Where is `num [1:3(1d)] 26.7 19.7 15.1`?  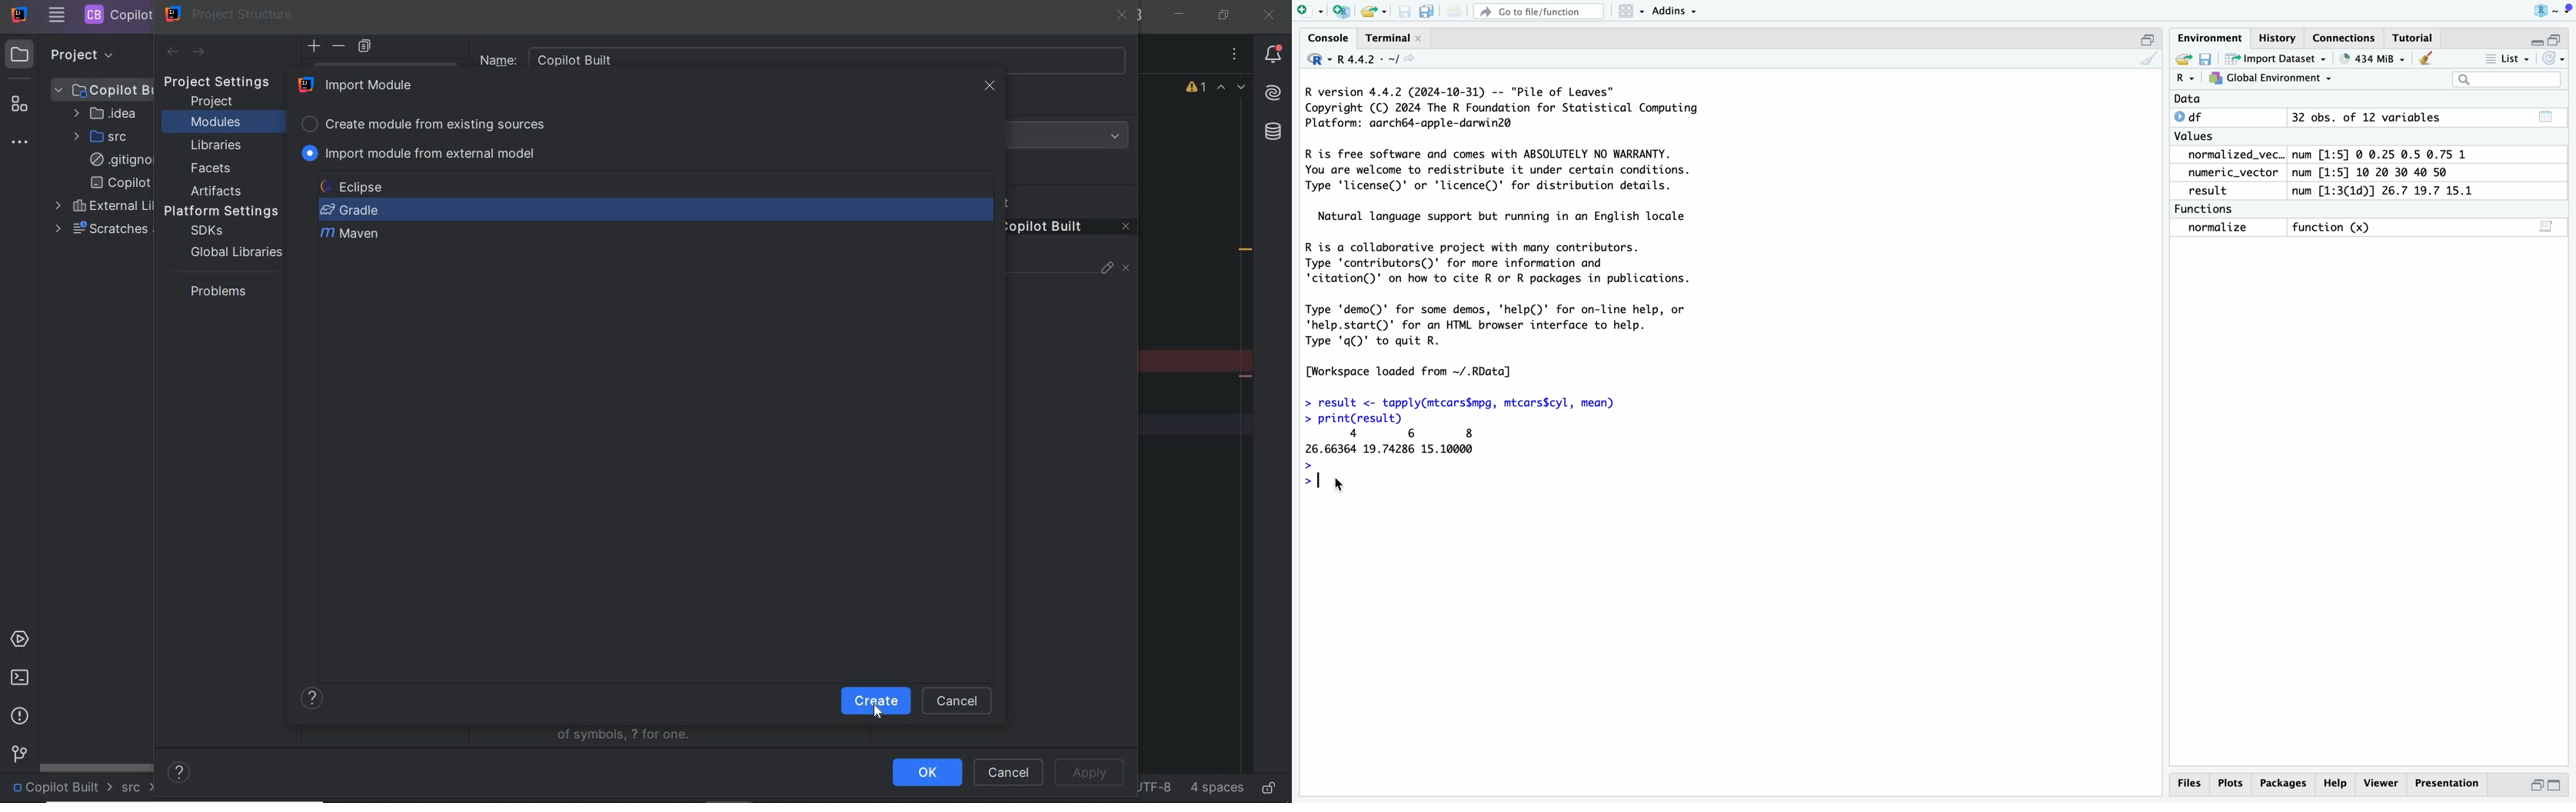
num [1:3(1d)] 26.7 19.7 15.1 is located at coordinates (2384, 190).